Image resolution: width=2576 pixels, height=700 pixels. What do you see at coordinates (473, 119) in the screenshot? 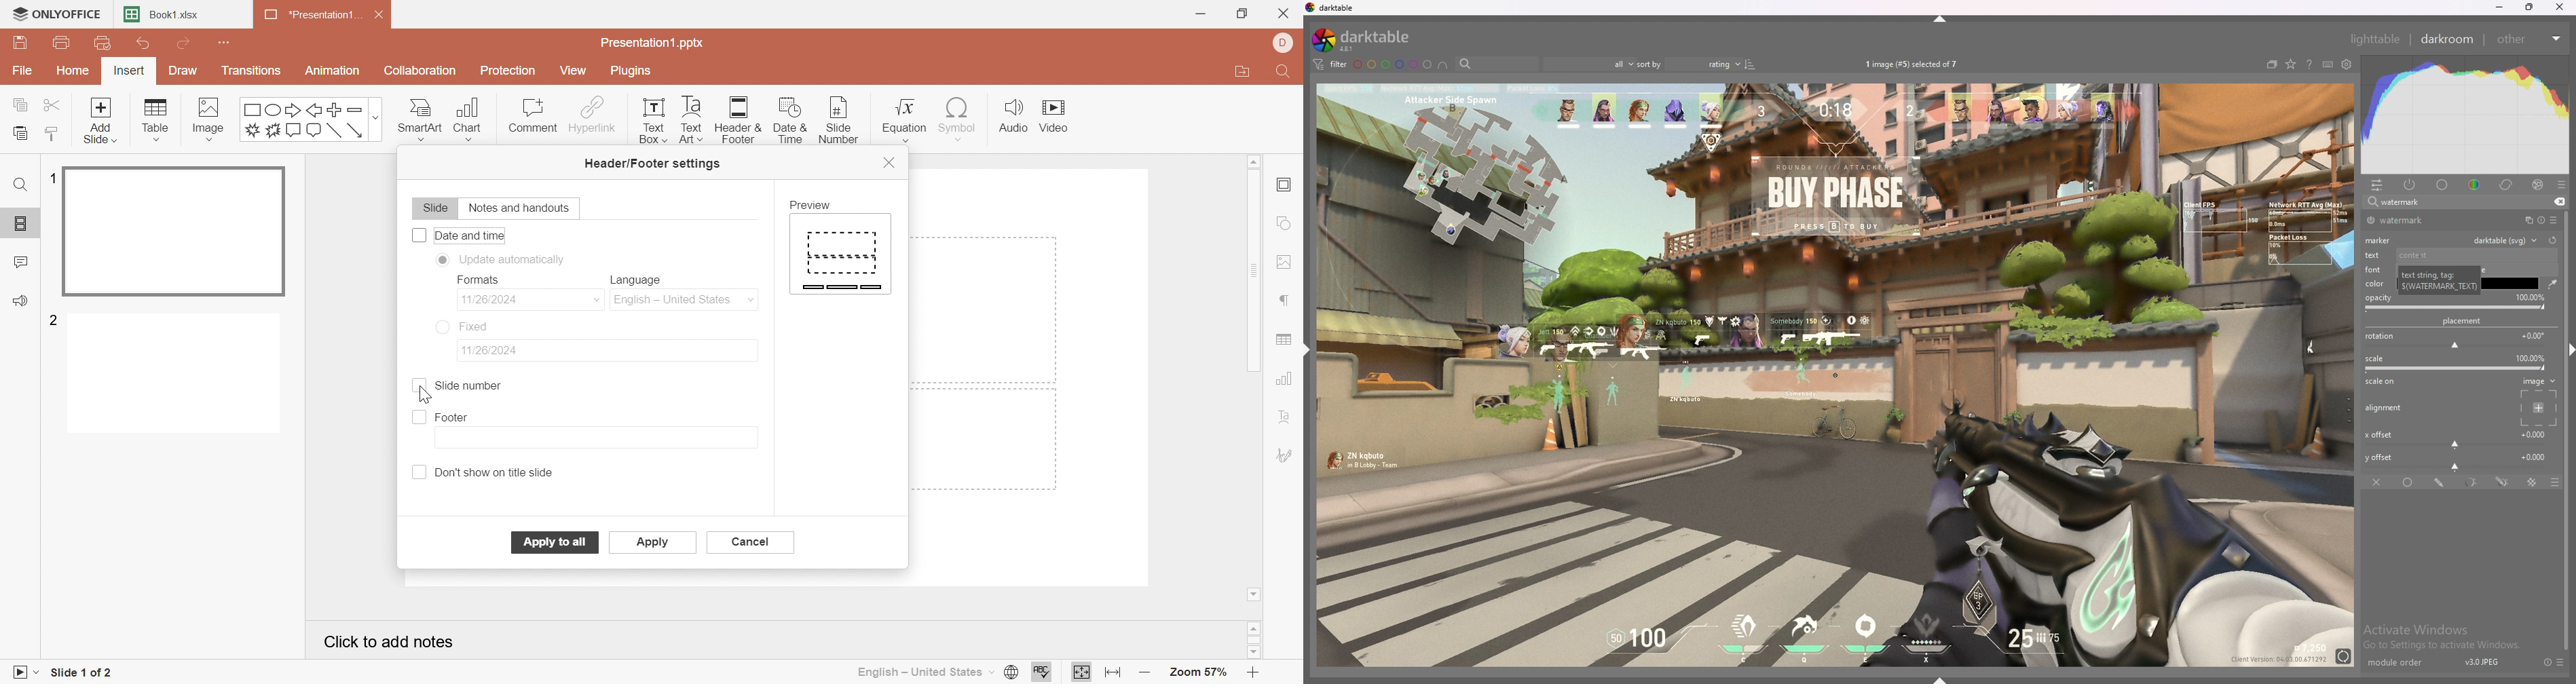
I see `Chart` at bounding box center [473, 119].